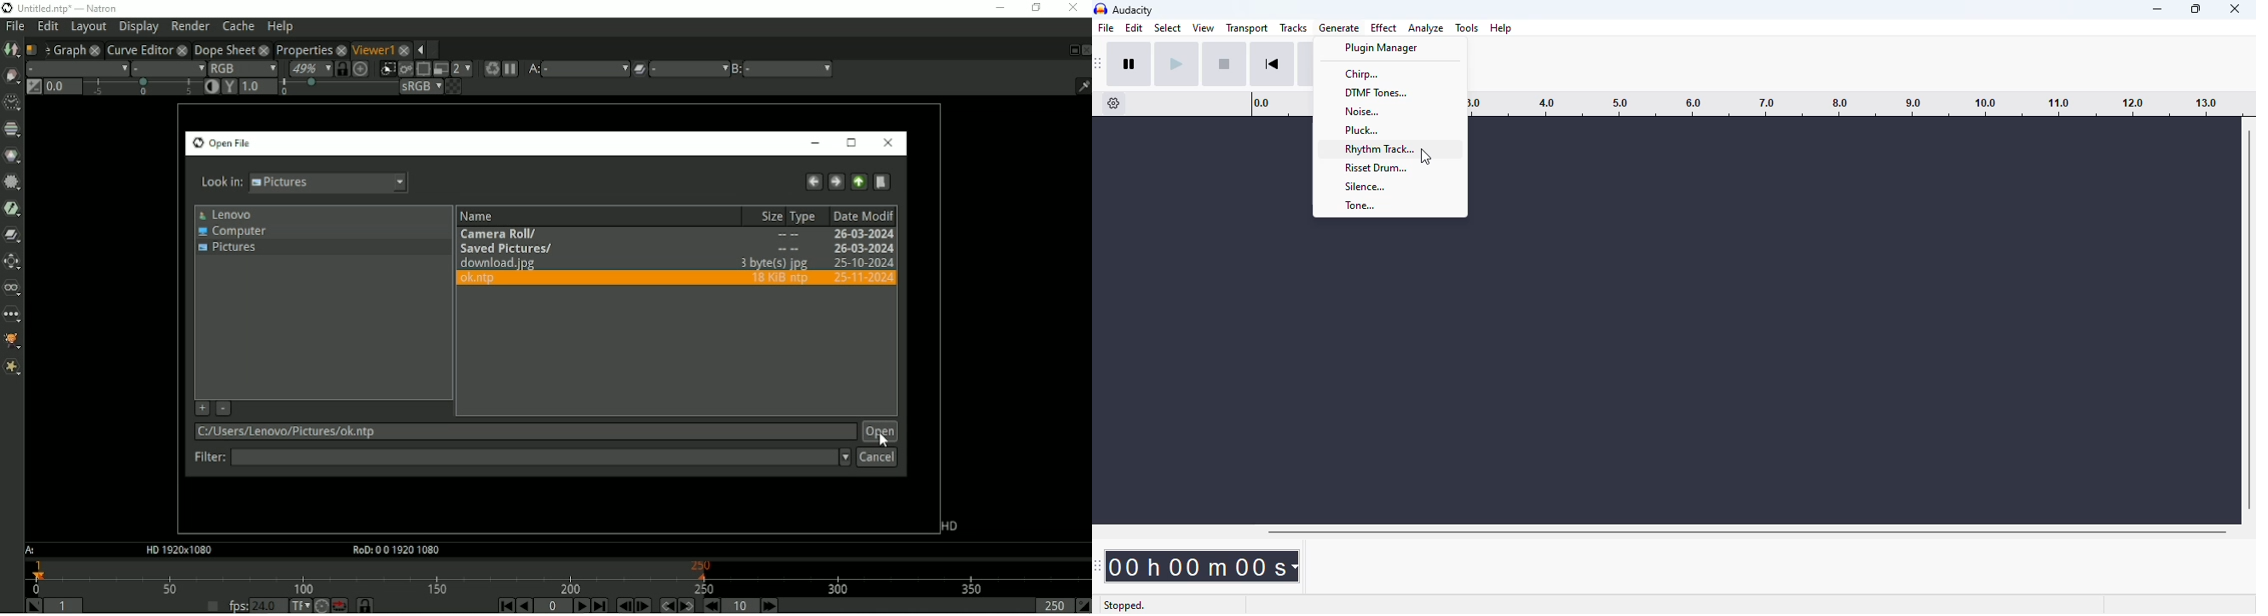 This screenshot has height=616, width=2268. I want to click on audacity time toolbar, so click(1098, 565).